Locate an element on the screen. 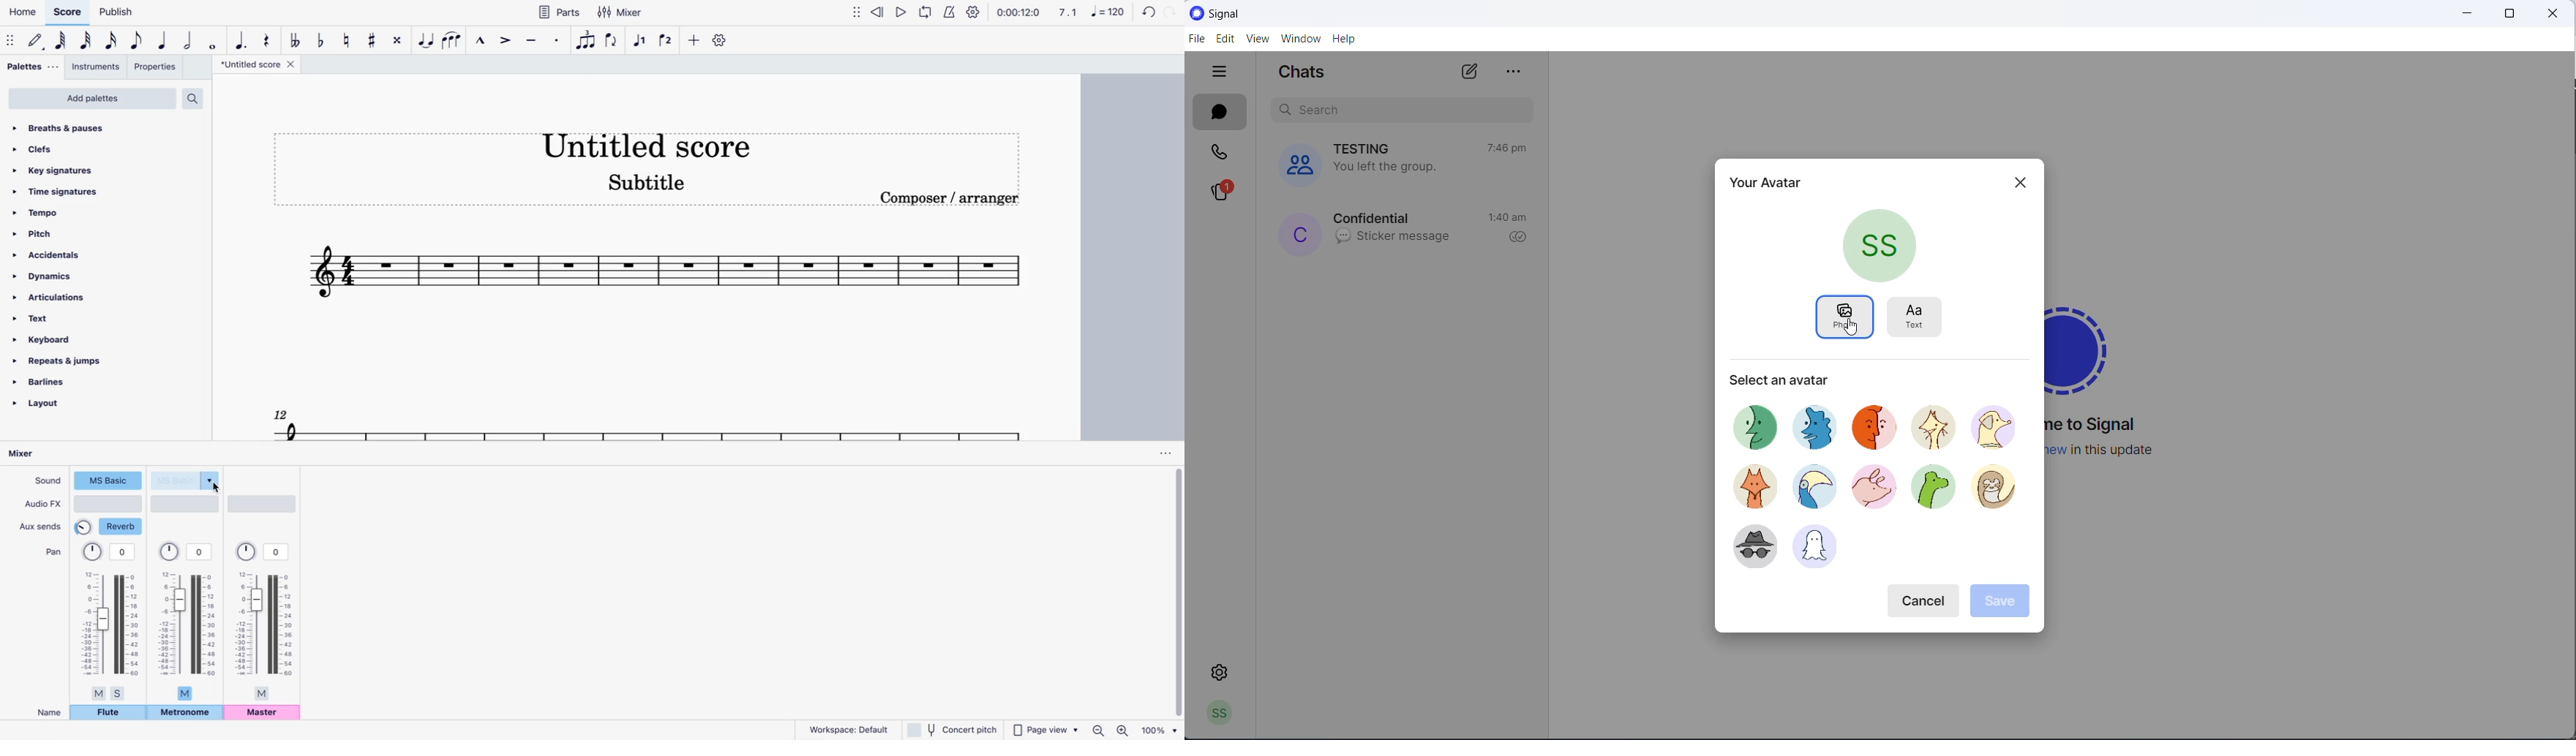  last active time is located at coordinates (1510, 148).